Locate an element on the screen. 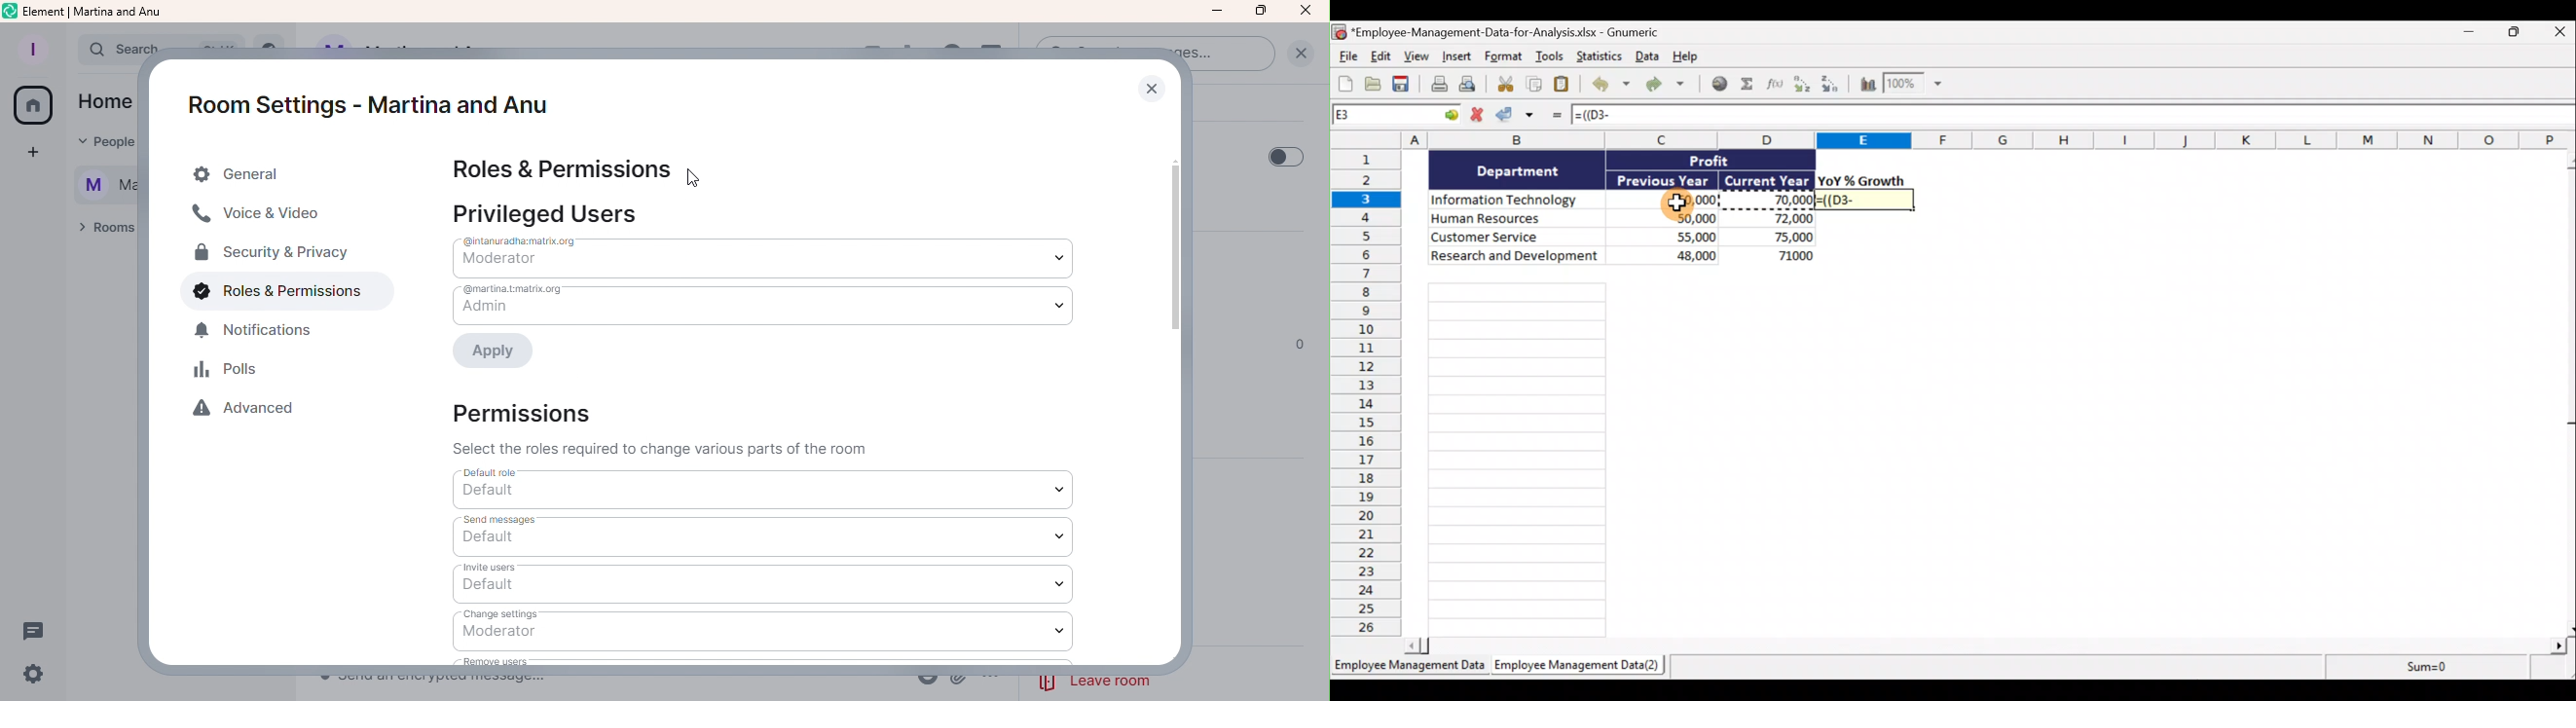  Cursor is located at coordinates (1678, 203).